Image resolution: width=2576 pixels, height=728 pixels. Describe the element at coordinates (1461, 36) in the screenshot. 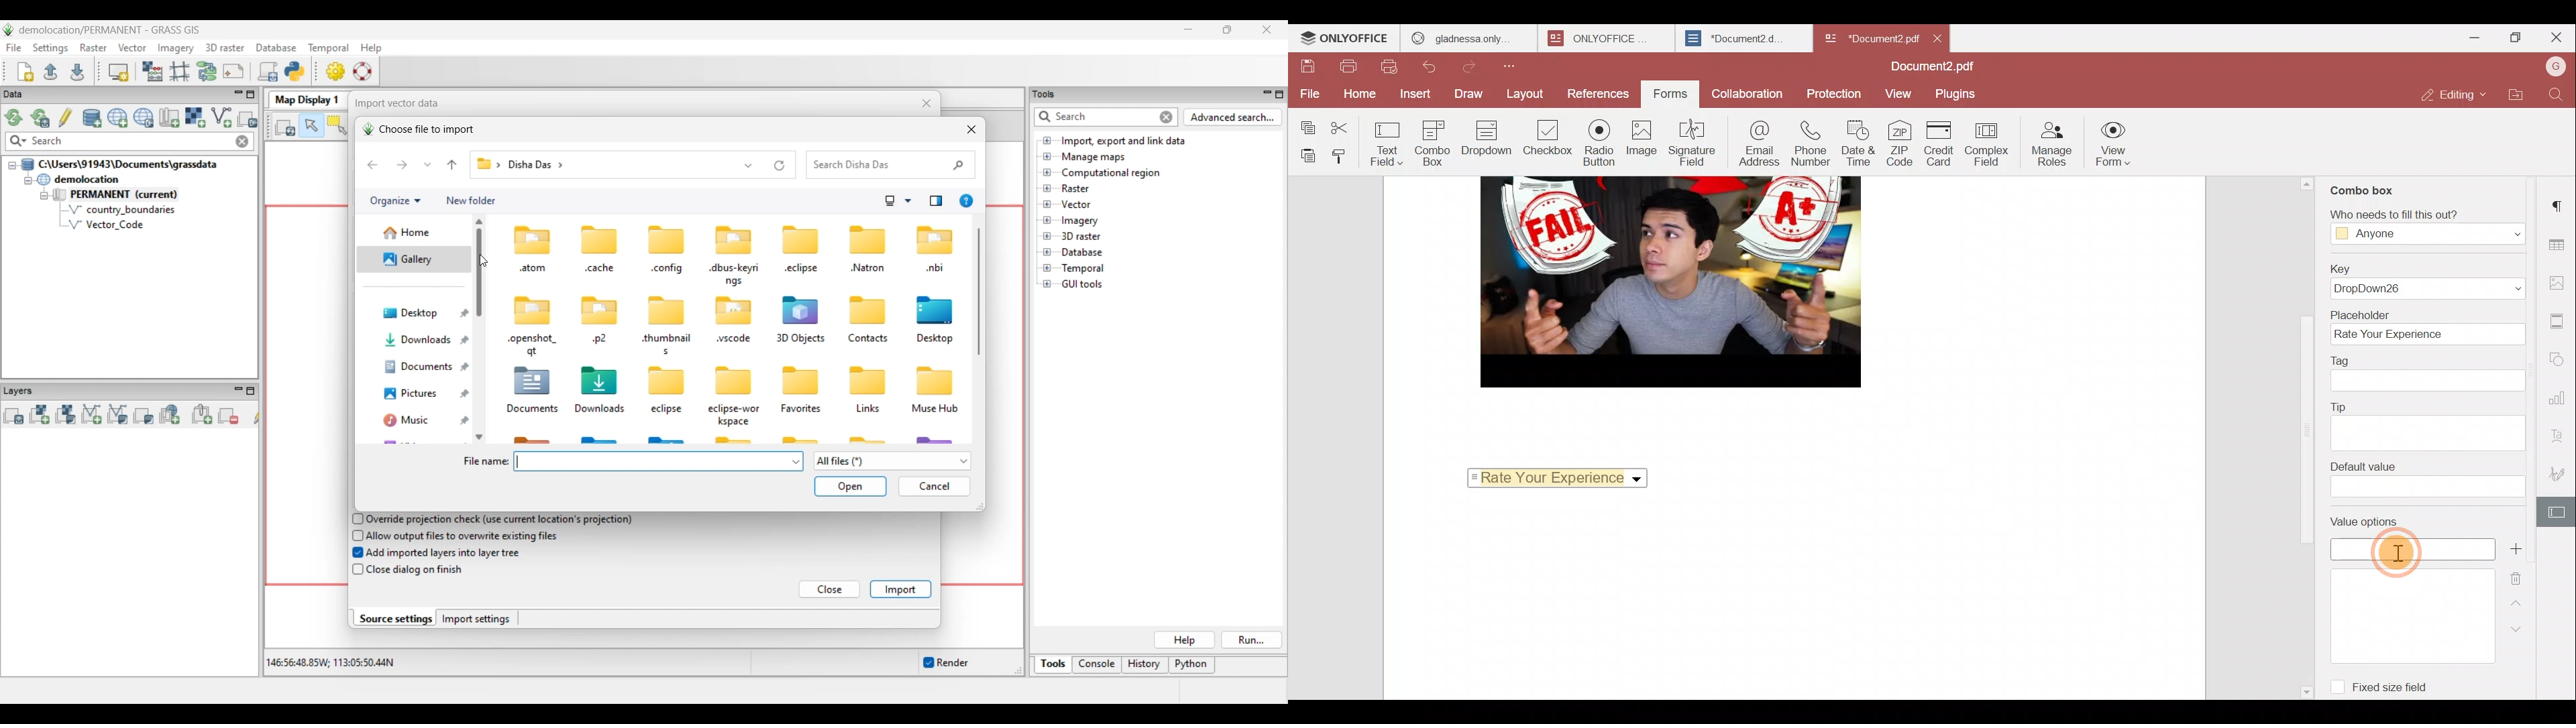

I see `gladnessa only.` at that location.